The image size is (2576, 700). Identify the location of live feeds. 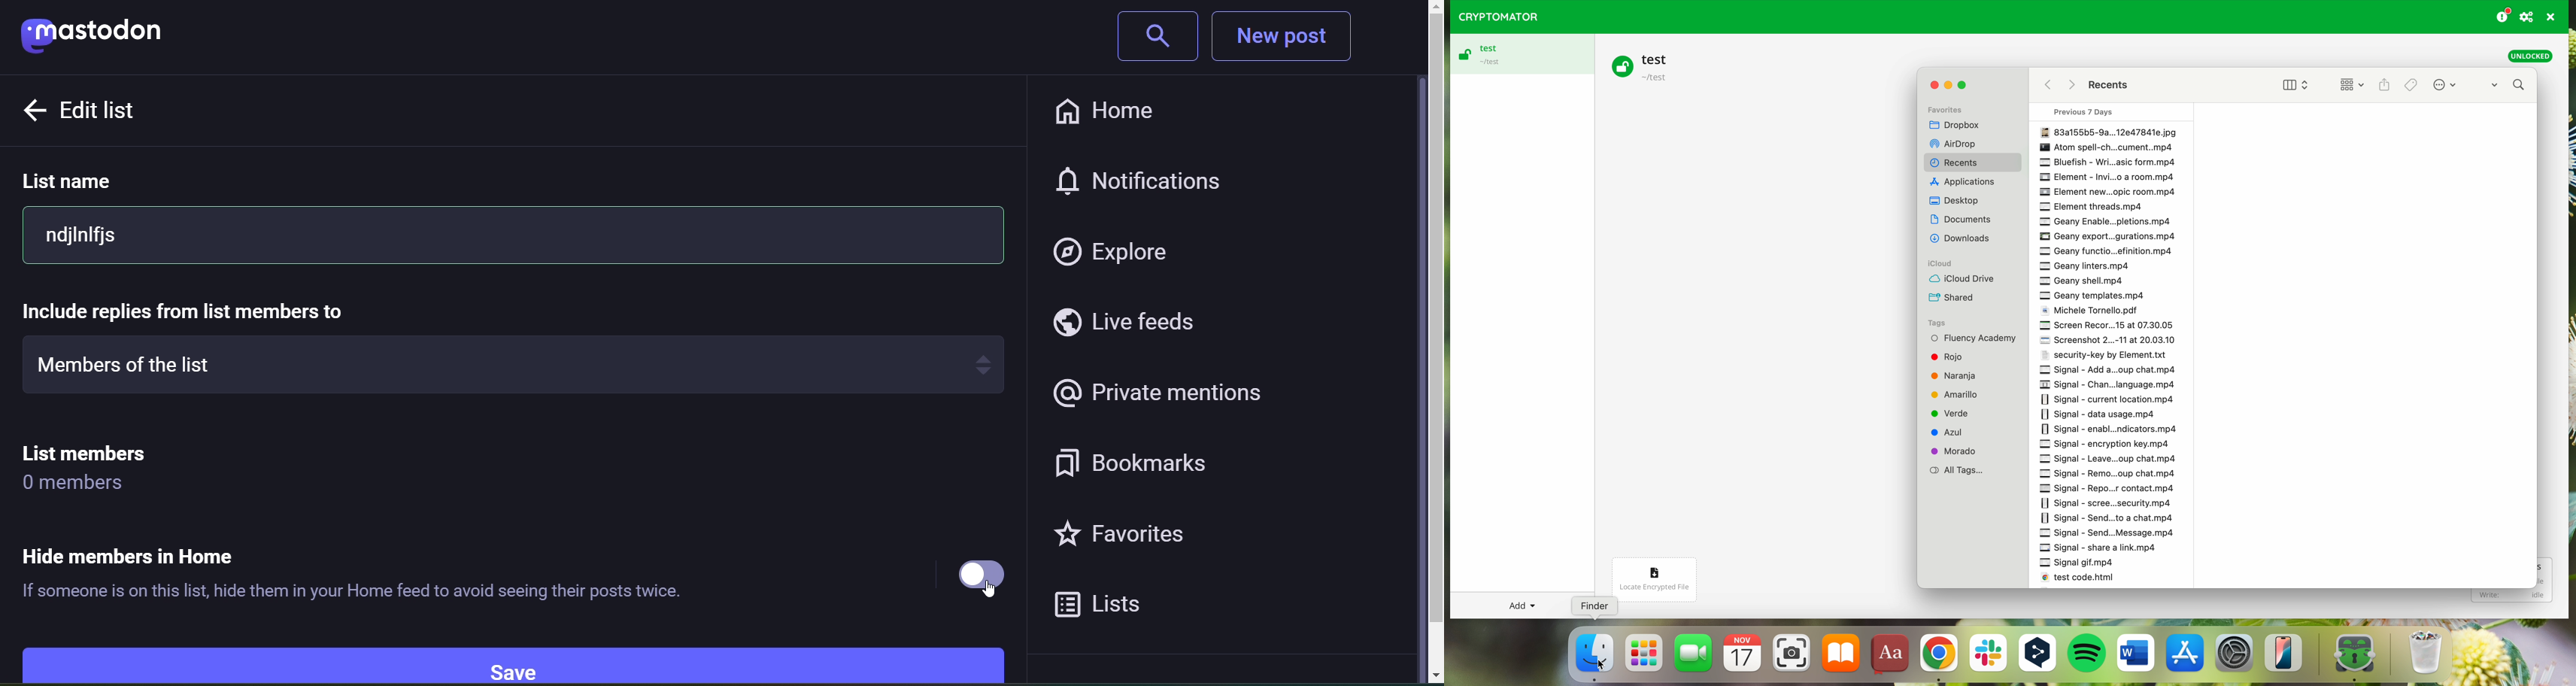
(1138, 324).